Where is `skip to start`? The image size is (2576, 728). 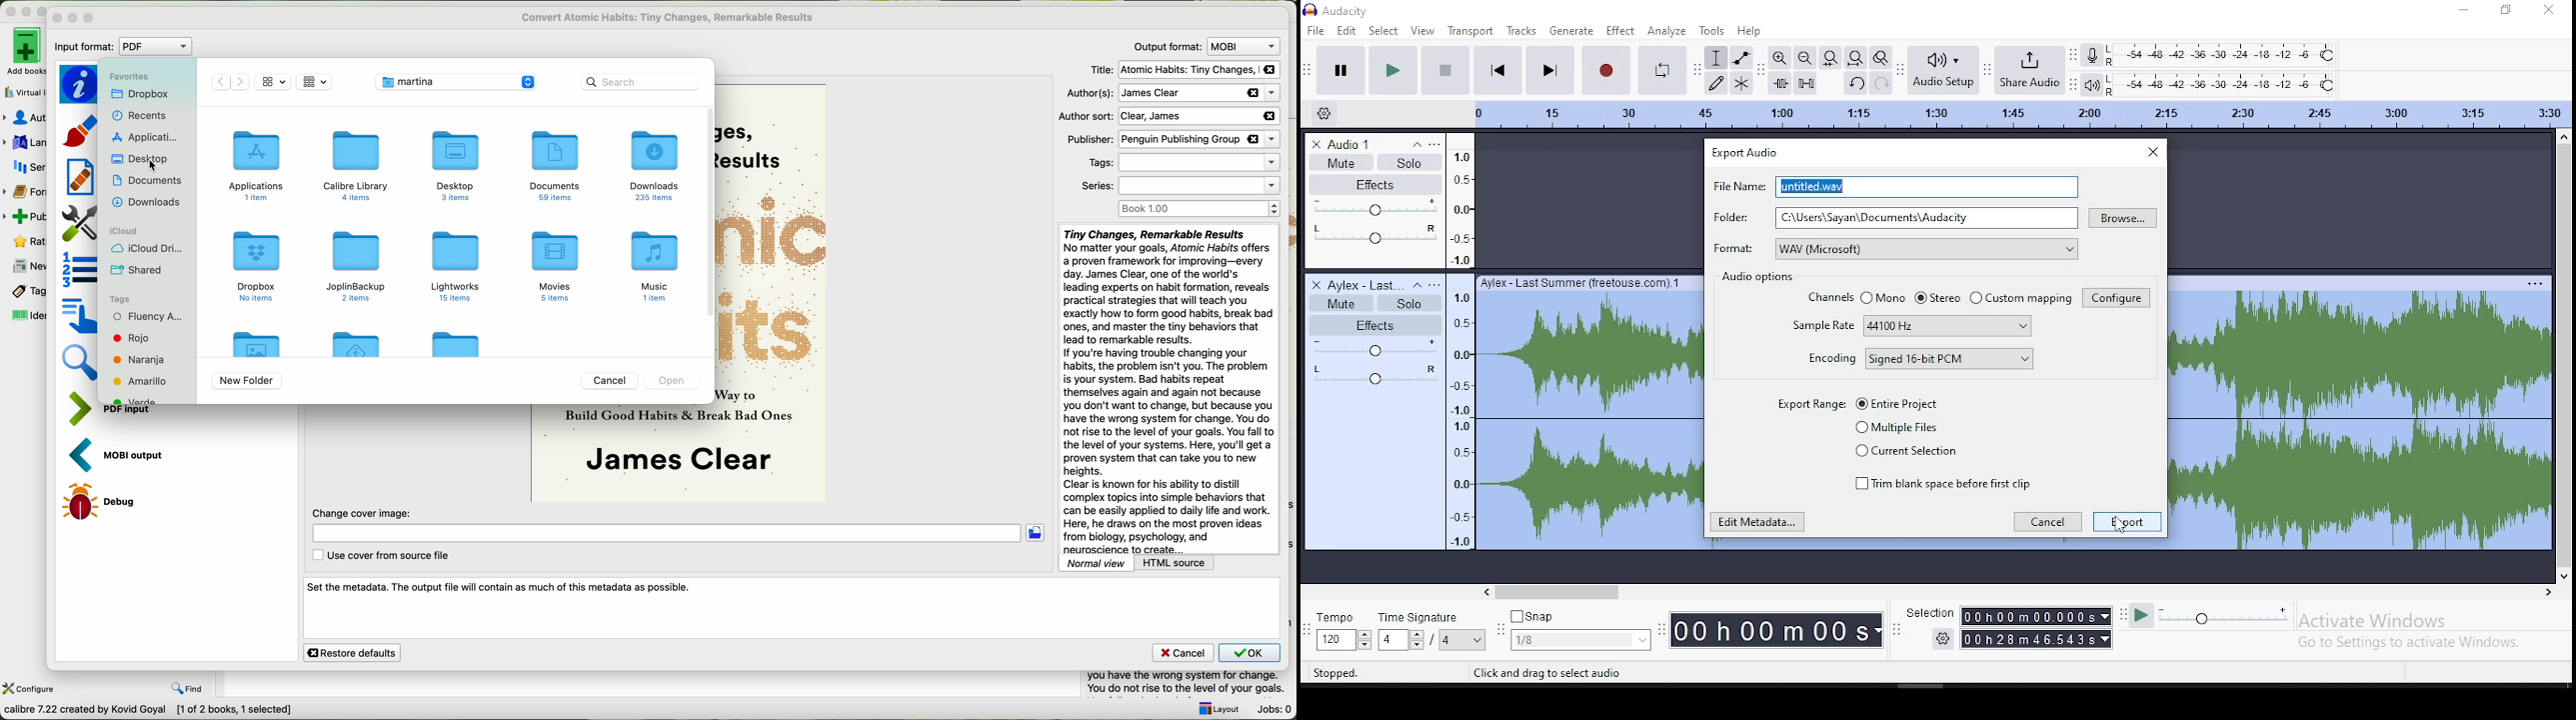
skip to start is located at coordinates (1497, 70).